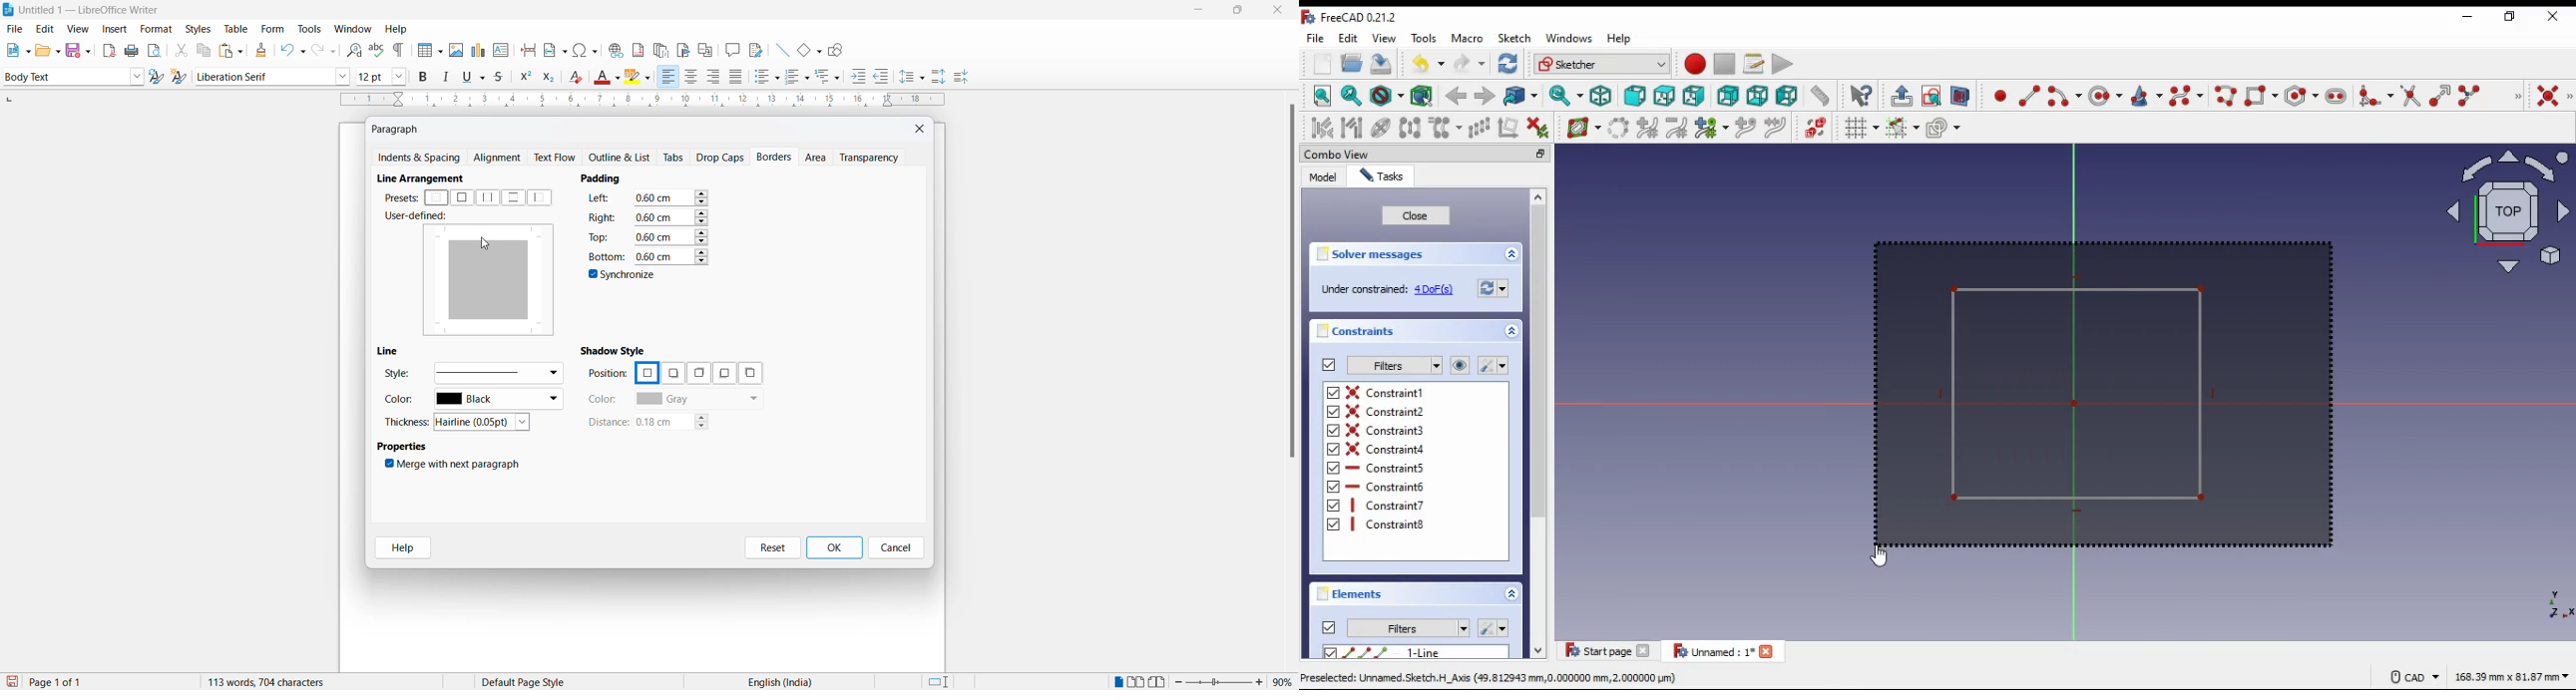 The height and width of the screenshot is (700, 2576). Describe the element at coordinates (2517, 95) in the screenshot. I see `sketcher geometries` at that location.